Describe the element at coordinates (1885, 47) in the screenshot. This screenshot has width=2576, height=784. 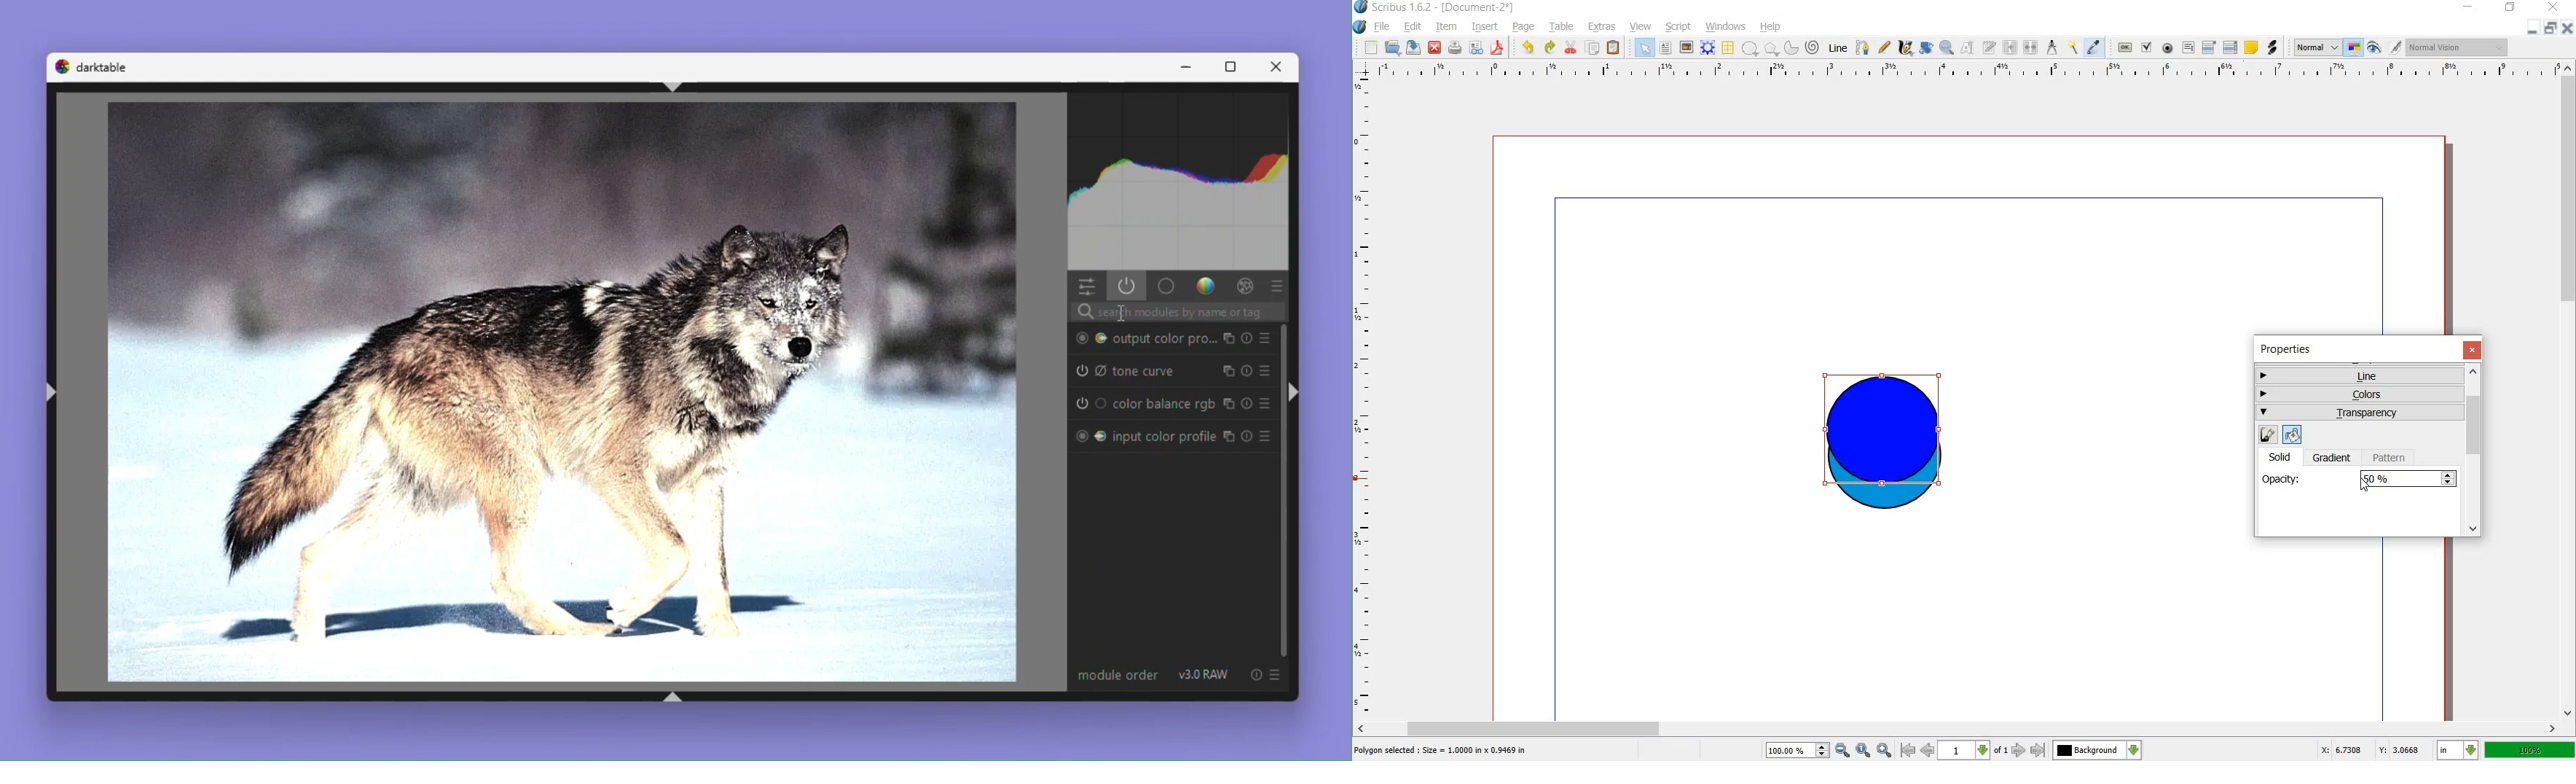
I see `freehand line` at that location.